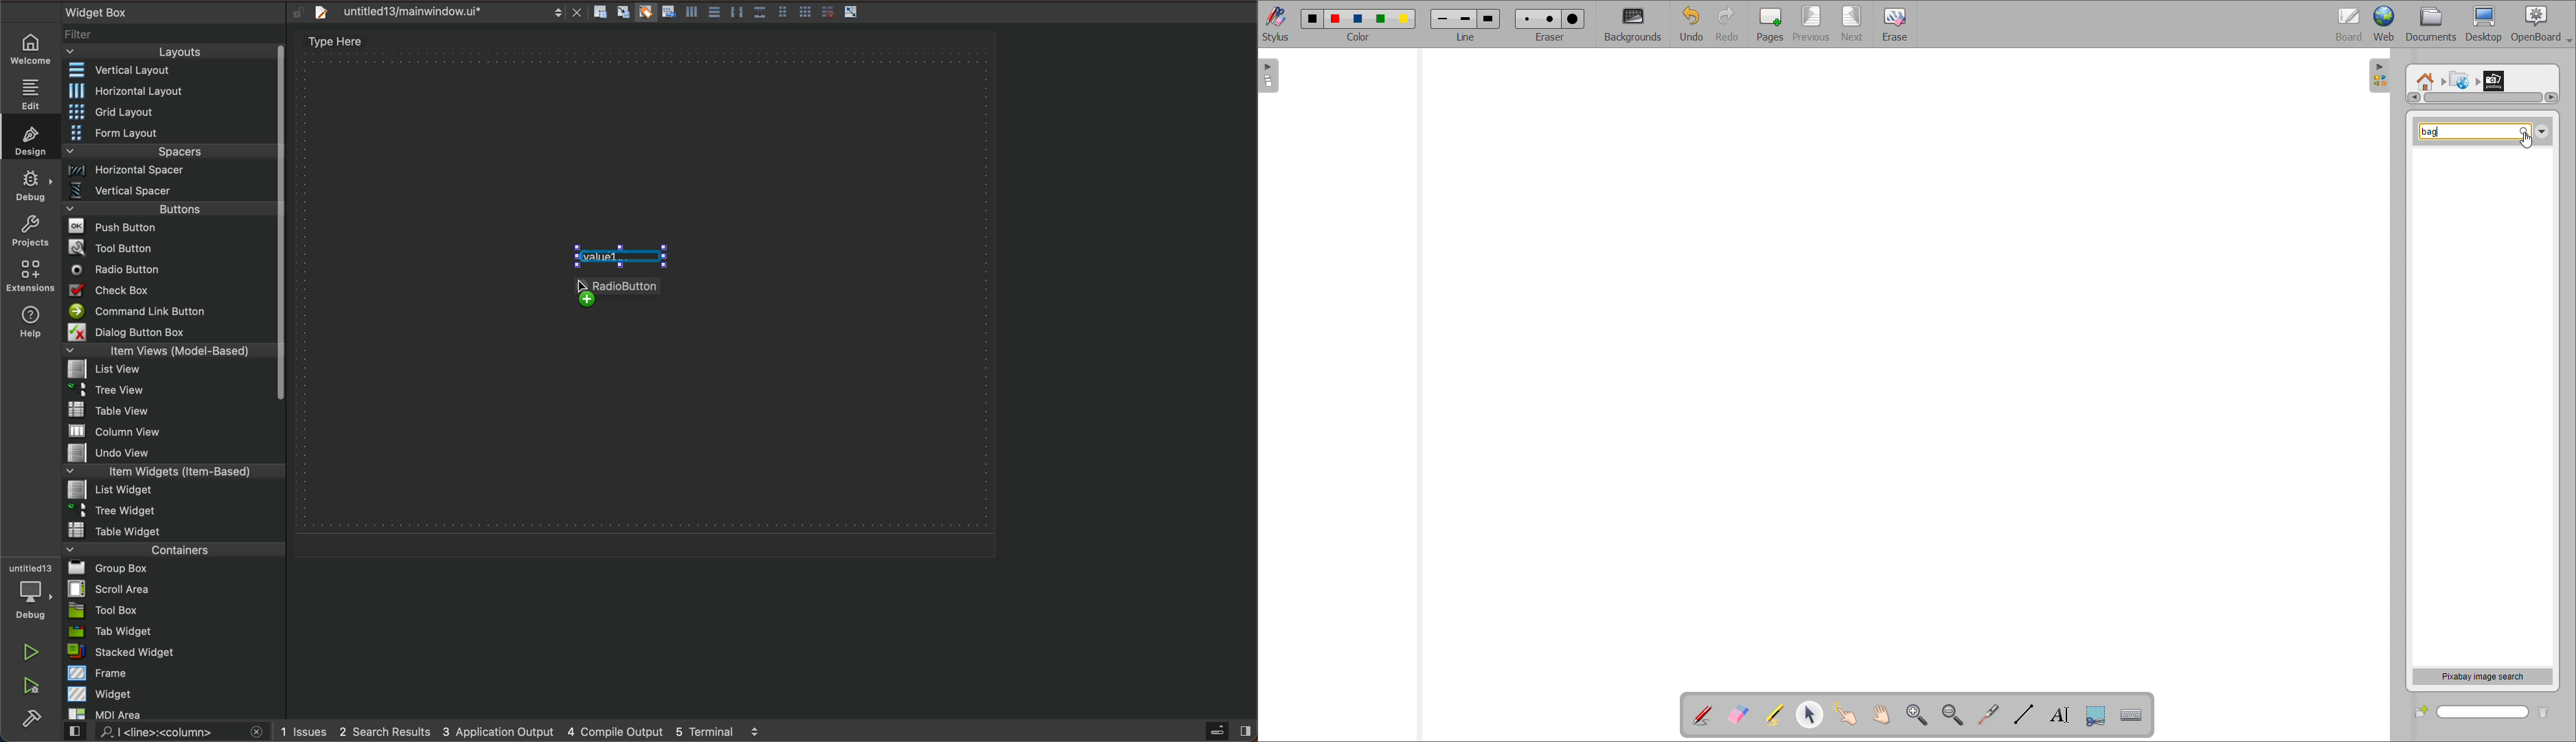 The width and height of the screenshot is (2576, 756). I want to click on containers, so click(170, 549).